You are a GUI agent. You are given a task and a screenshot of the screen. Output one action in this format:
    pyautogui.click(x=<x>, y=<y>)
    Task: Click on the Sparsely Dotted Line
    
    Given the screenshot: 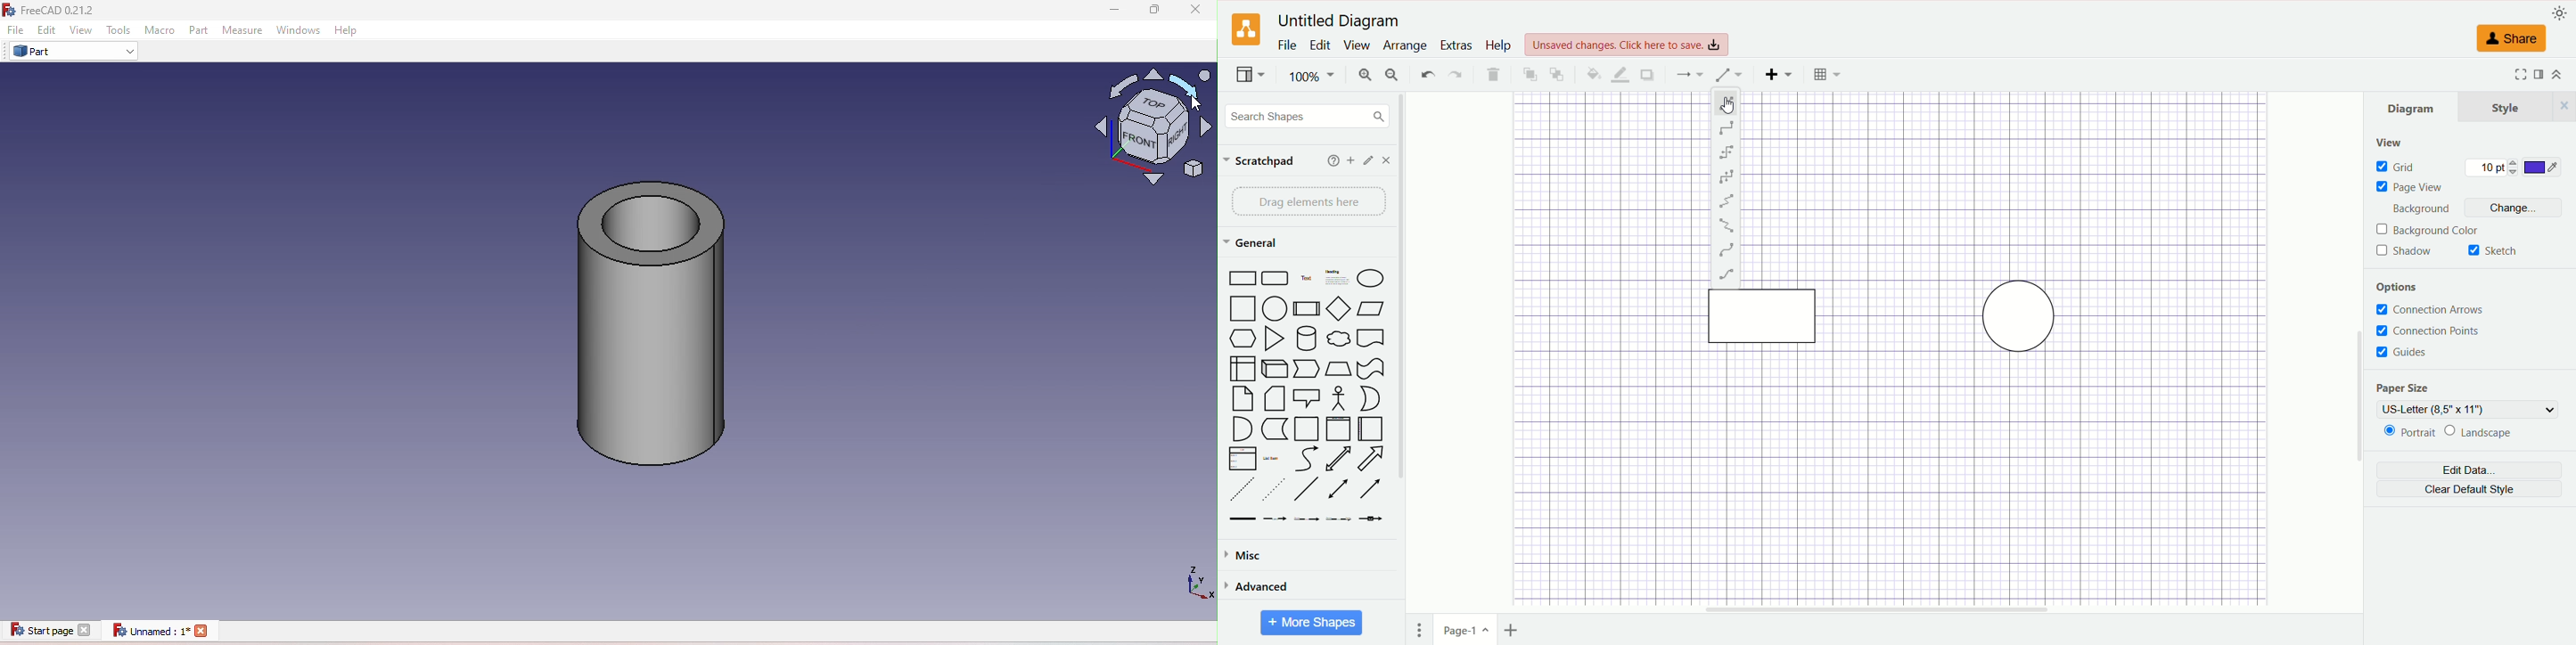 What is the action you would take?
    pyautogui.click(x=1274, y=489)
    